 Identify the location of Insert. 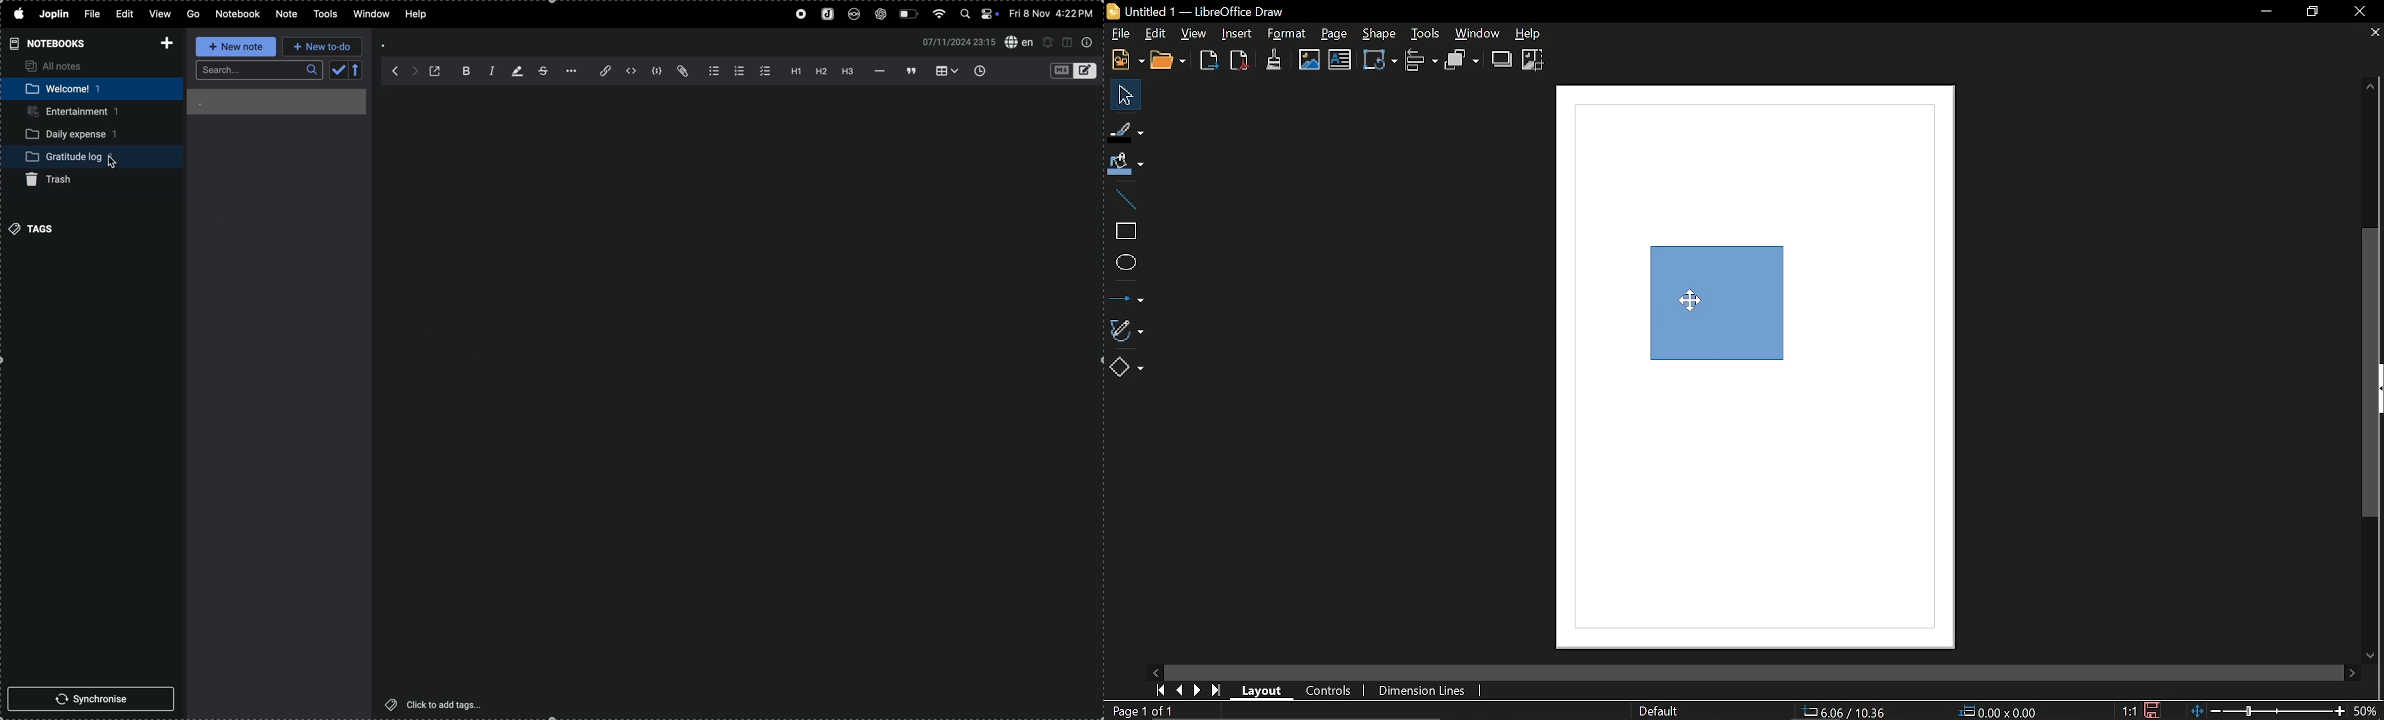
(1237, 34).